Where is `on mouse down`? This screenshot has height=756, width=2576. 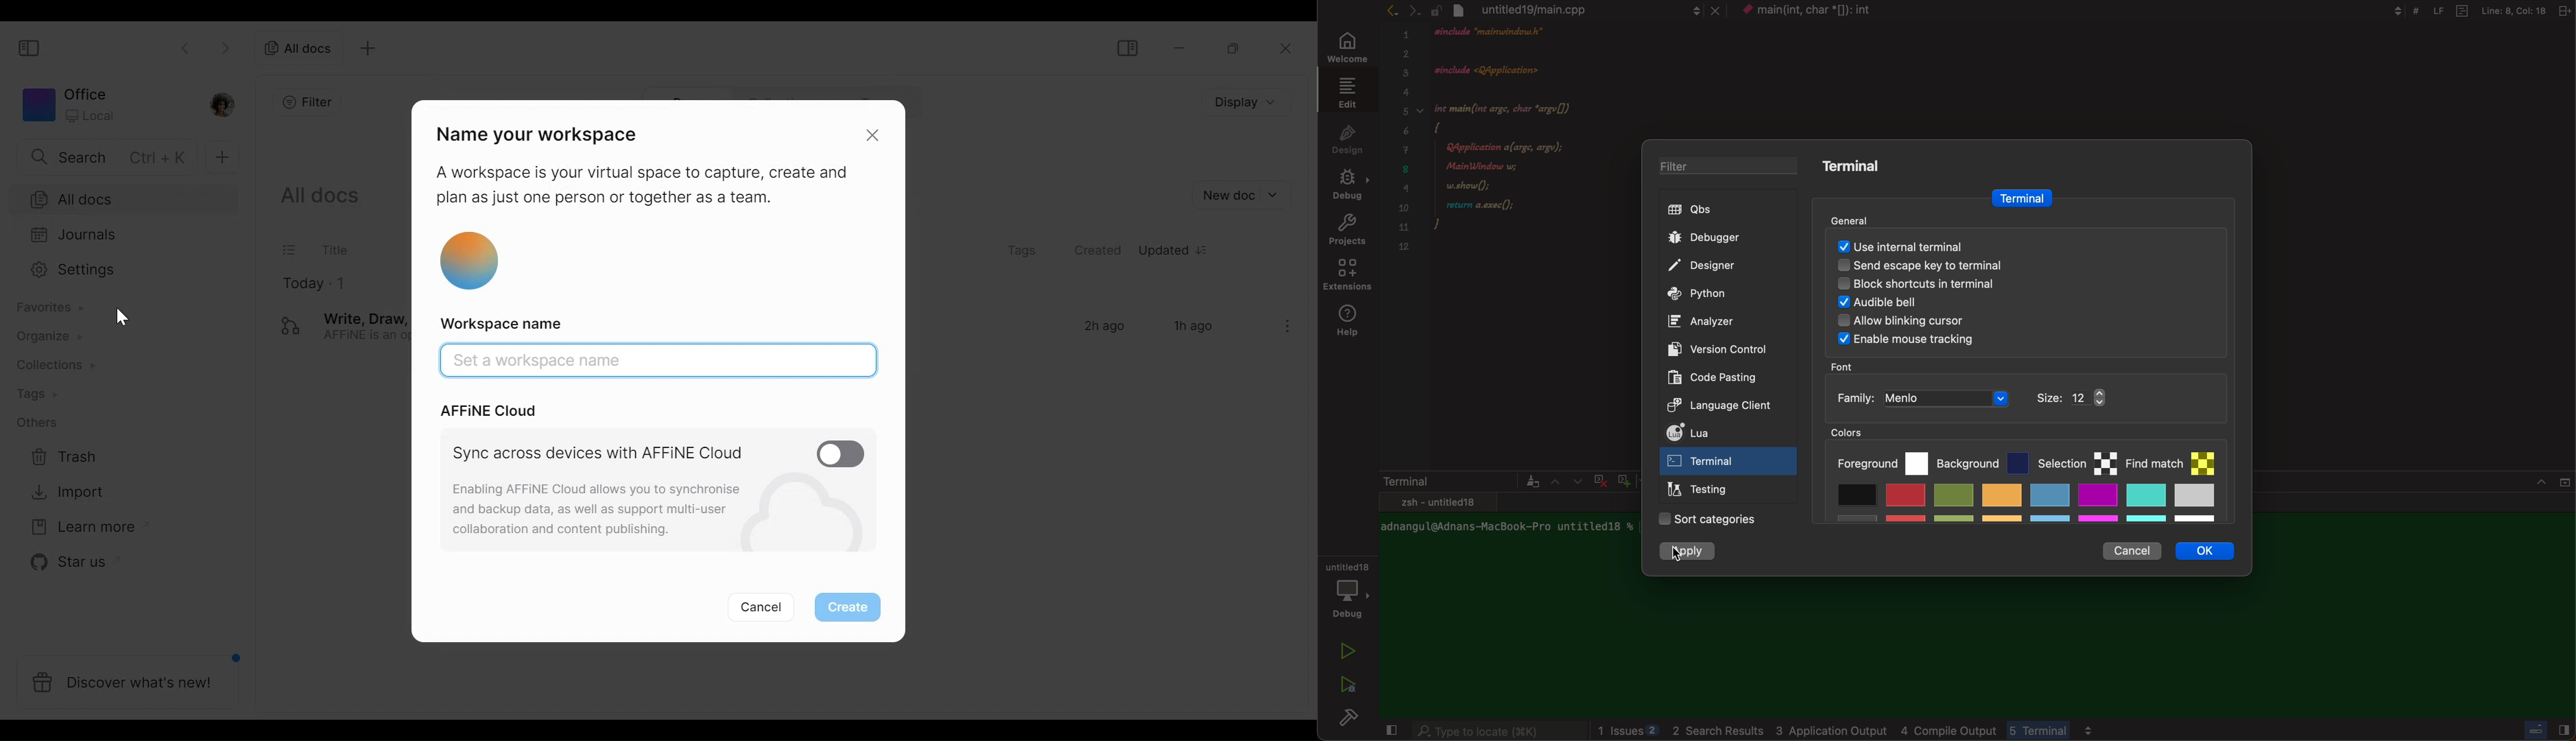 on mouse down is located at coordinates (1729, 463).